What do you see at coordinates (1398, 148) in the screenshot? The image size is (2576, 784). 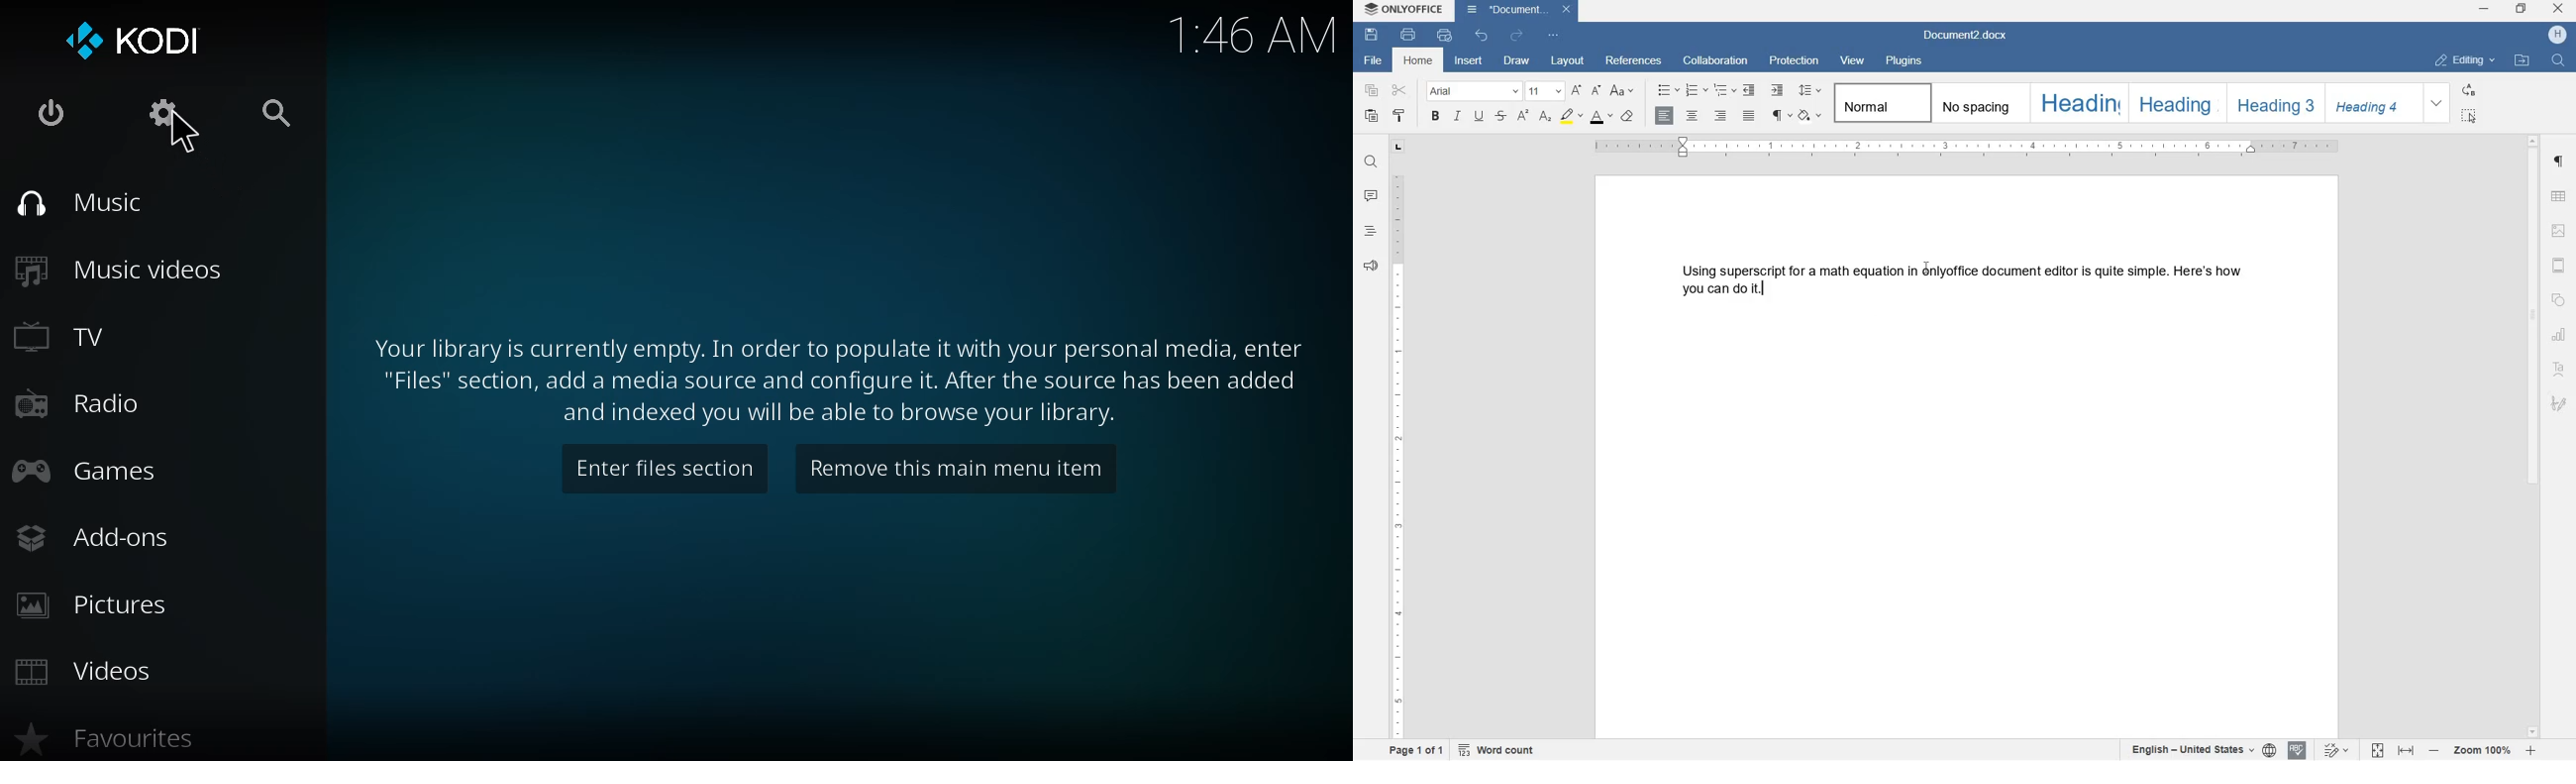 I see `tab` at bounding box center [1398, 148].